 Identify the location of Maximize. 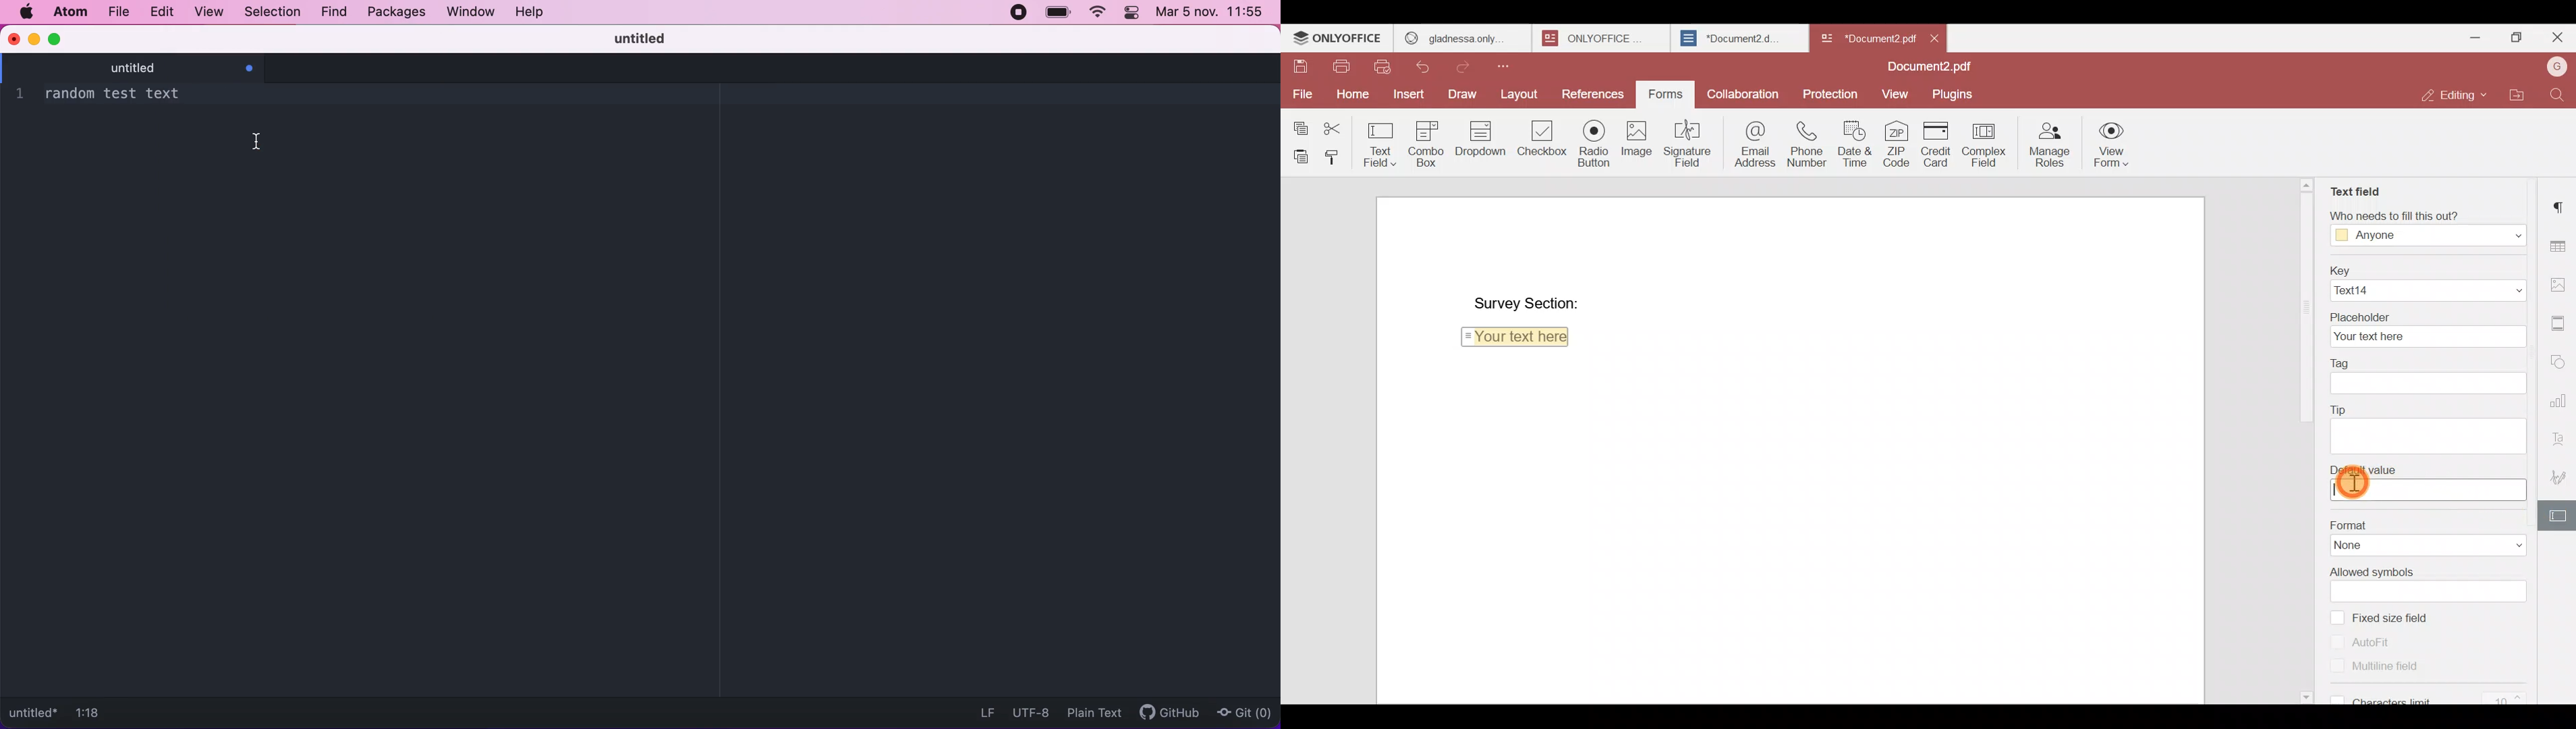
(2519, 38).